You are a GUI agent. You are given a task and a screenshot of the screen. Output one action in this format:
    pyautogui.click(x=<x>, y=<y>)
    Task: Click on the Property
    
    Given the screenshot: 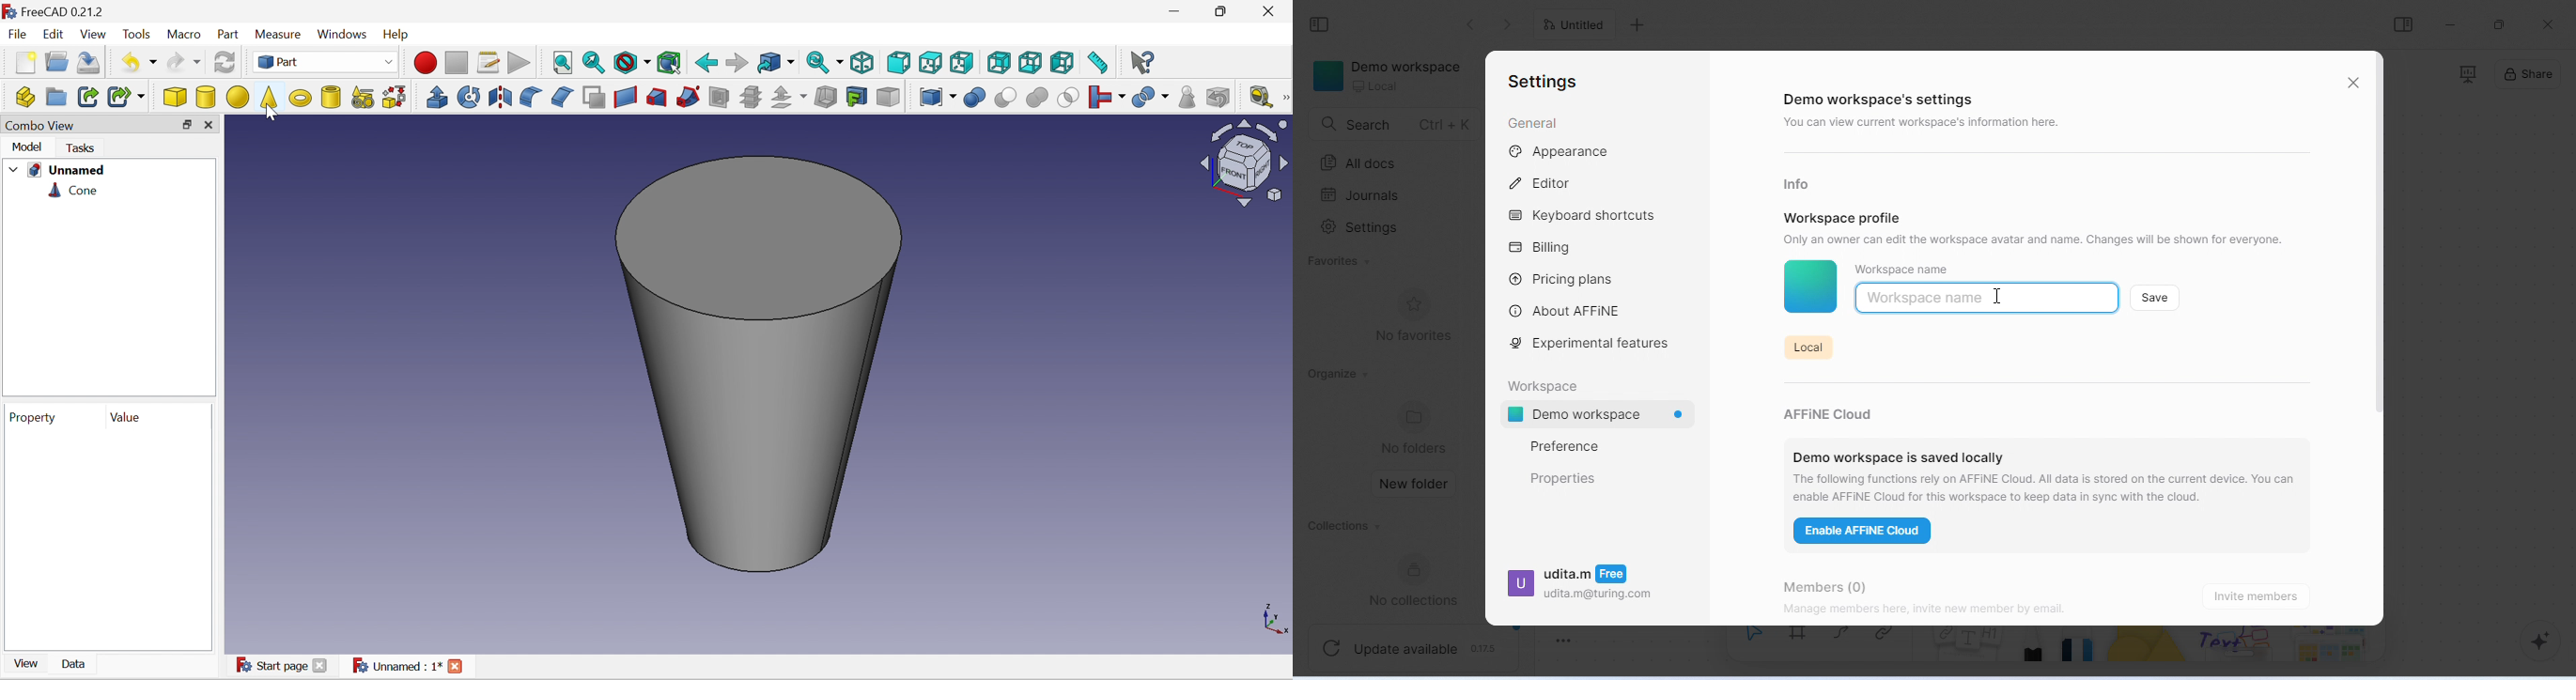 What is the action you would take?
    pyautogui.click(x=33, y=417)
    